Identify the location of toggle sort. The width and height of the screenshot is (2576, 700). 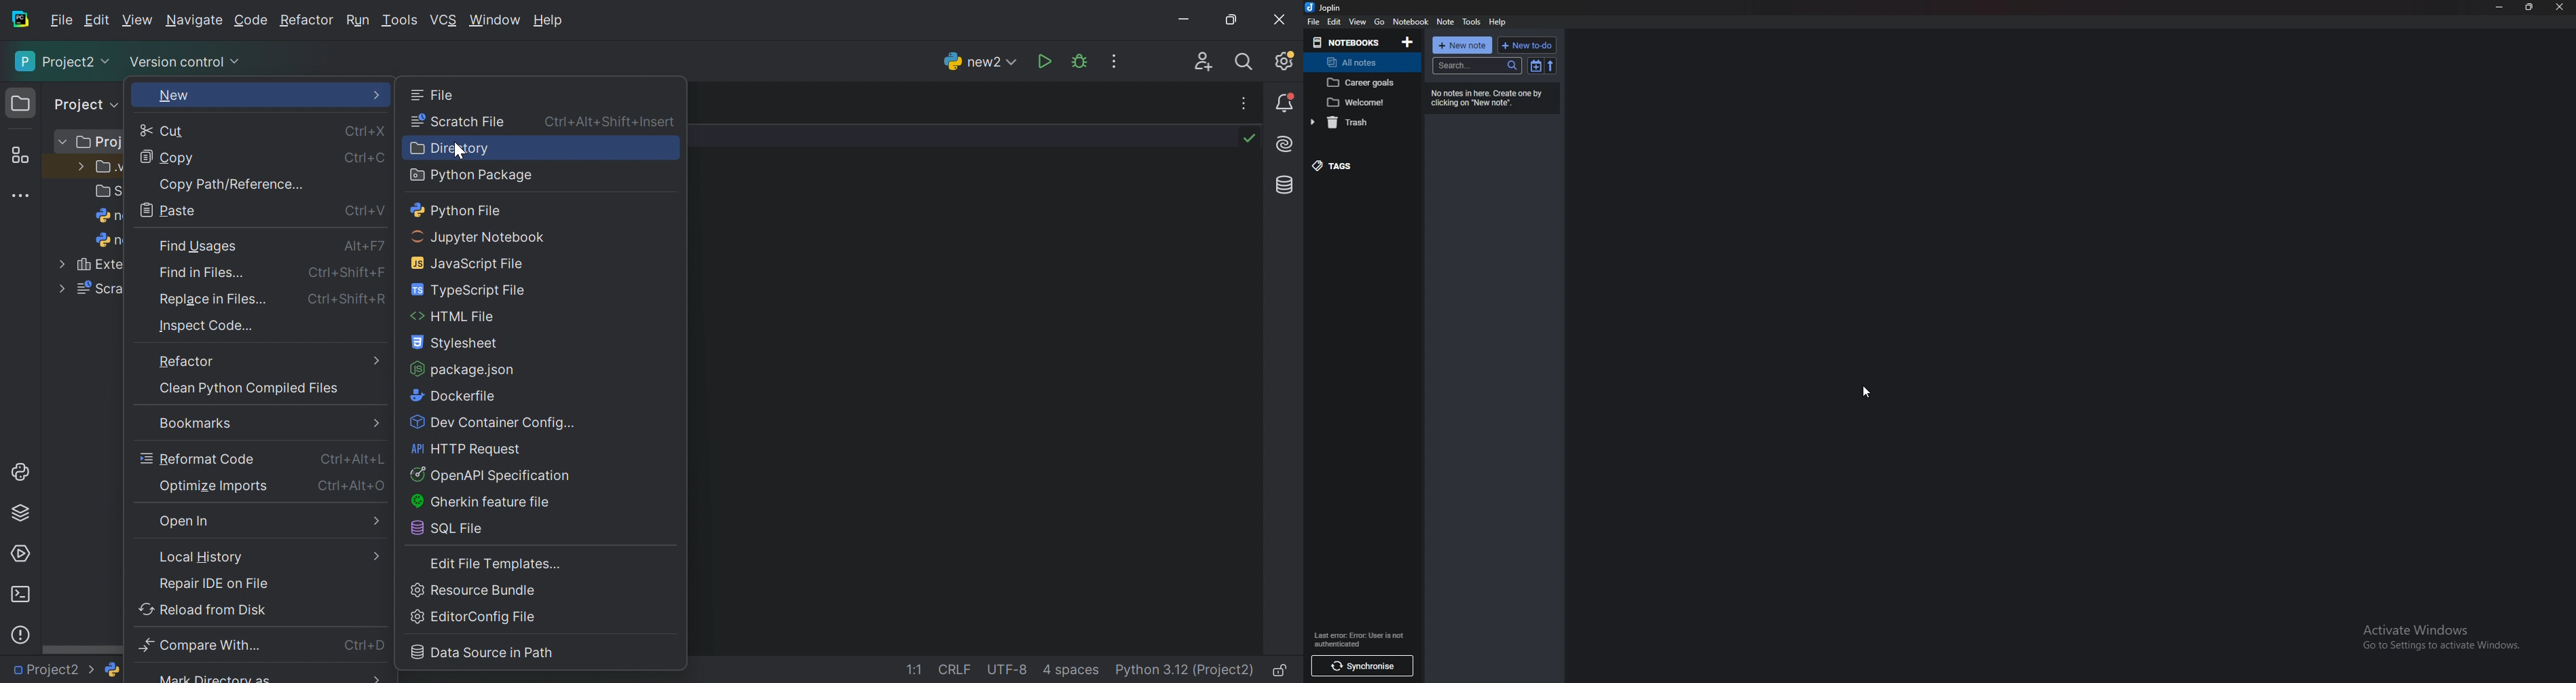
(1536, 65).